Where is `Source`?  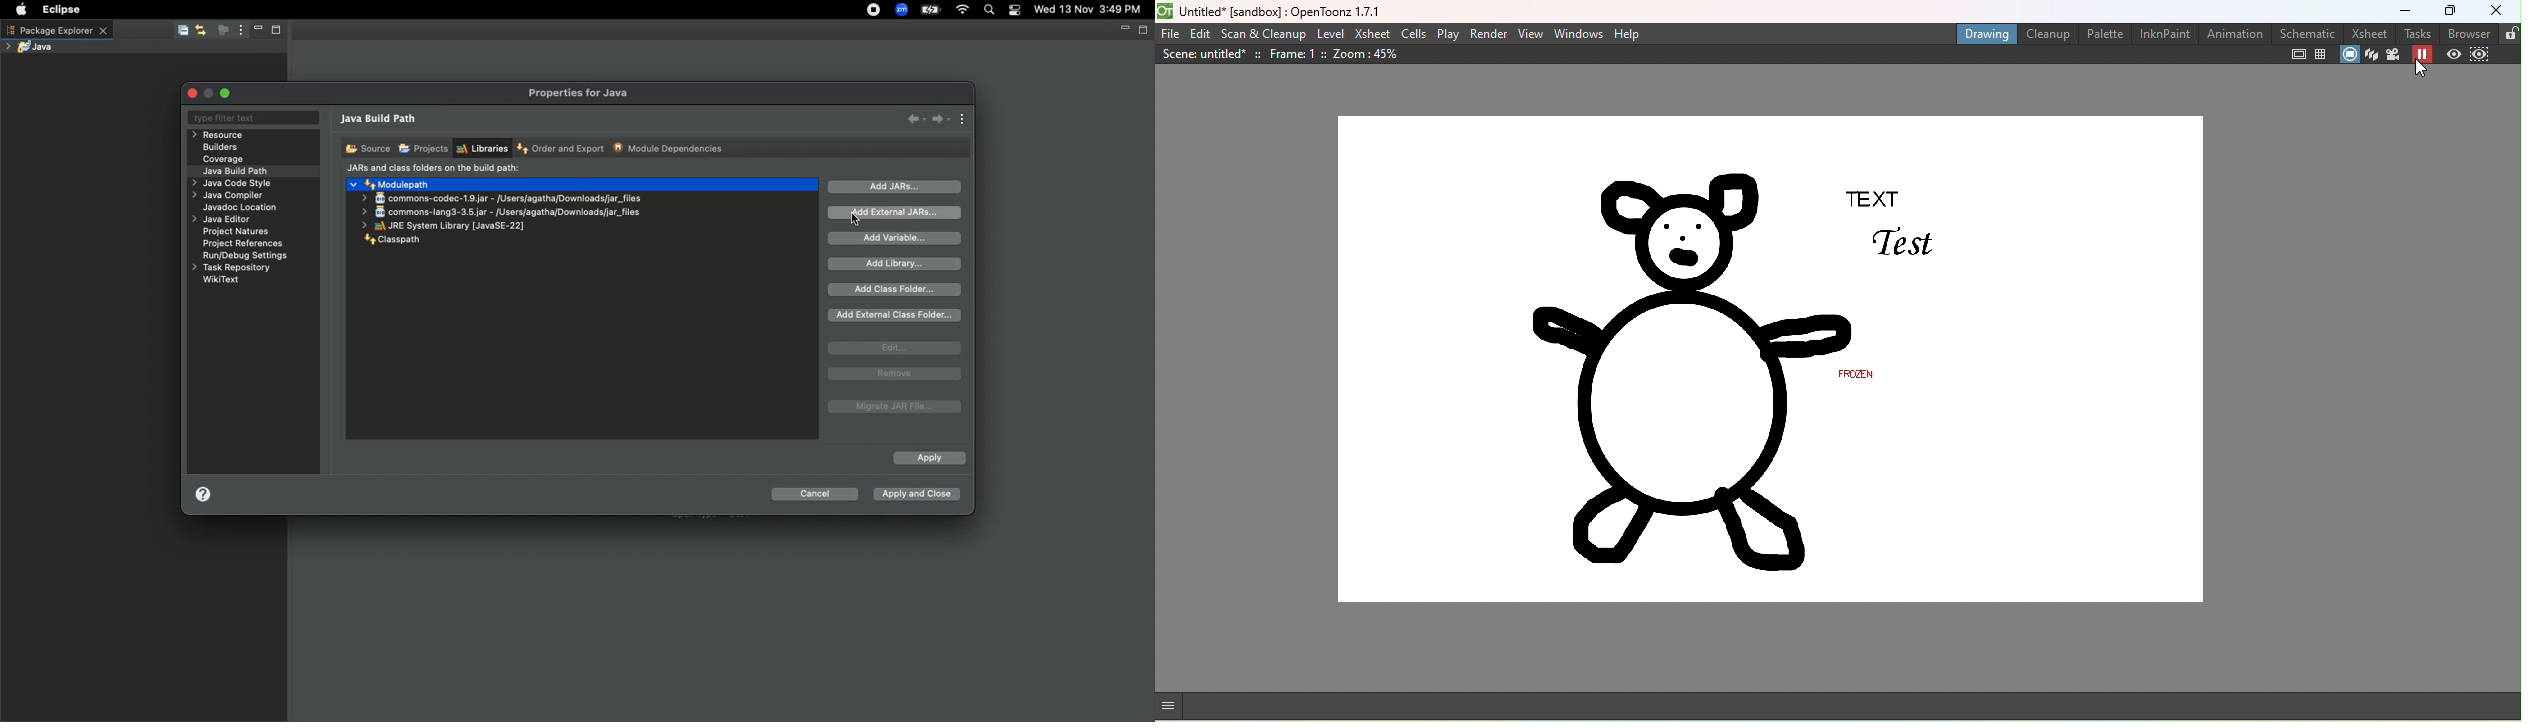 Source is located at coordinates (366, 148).